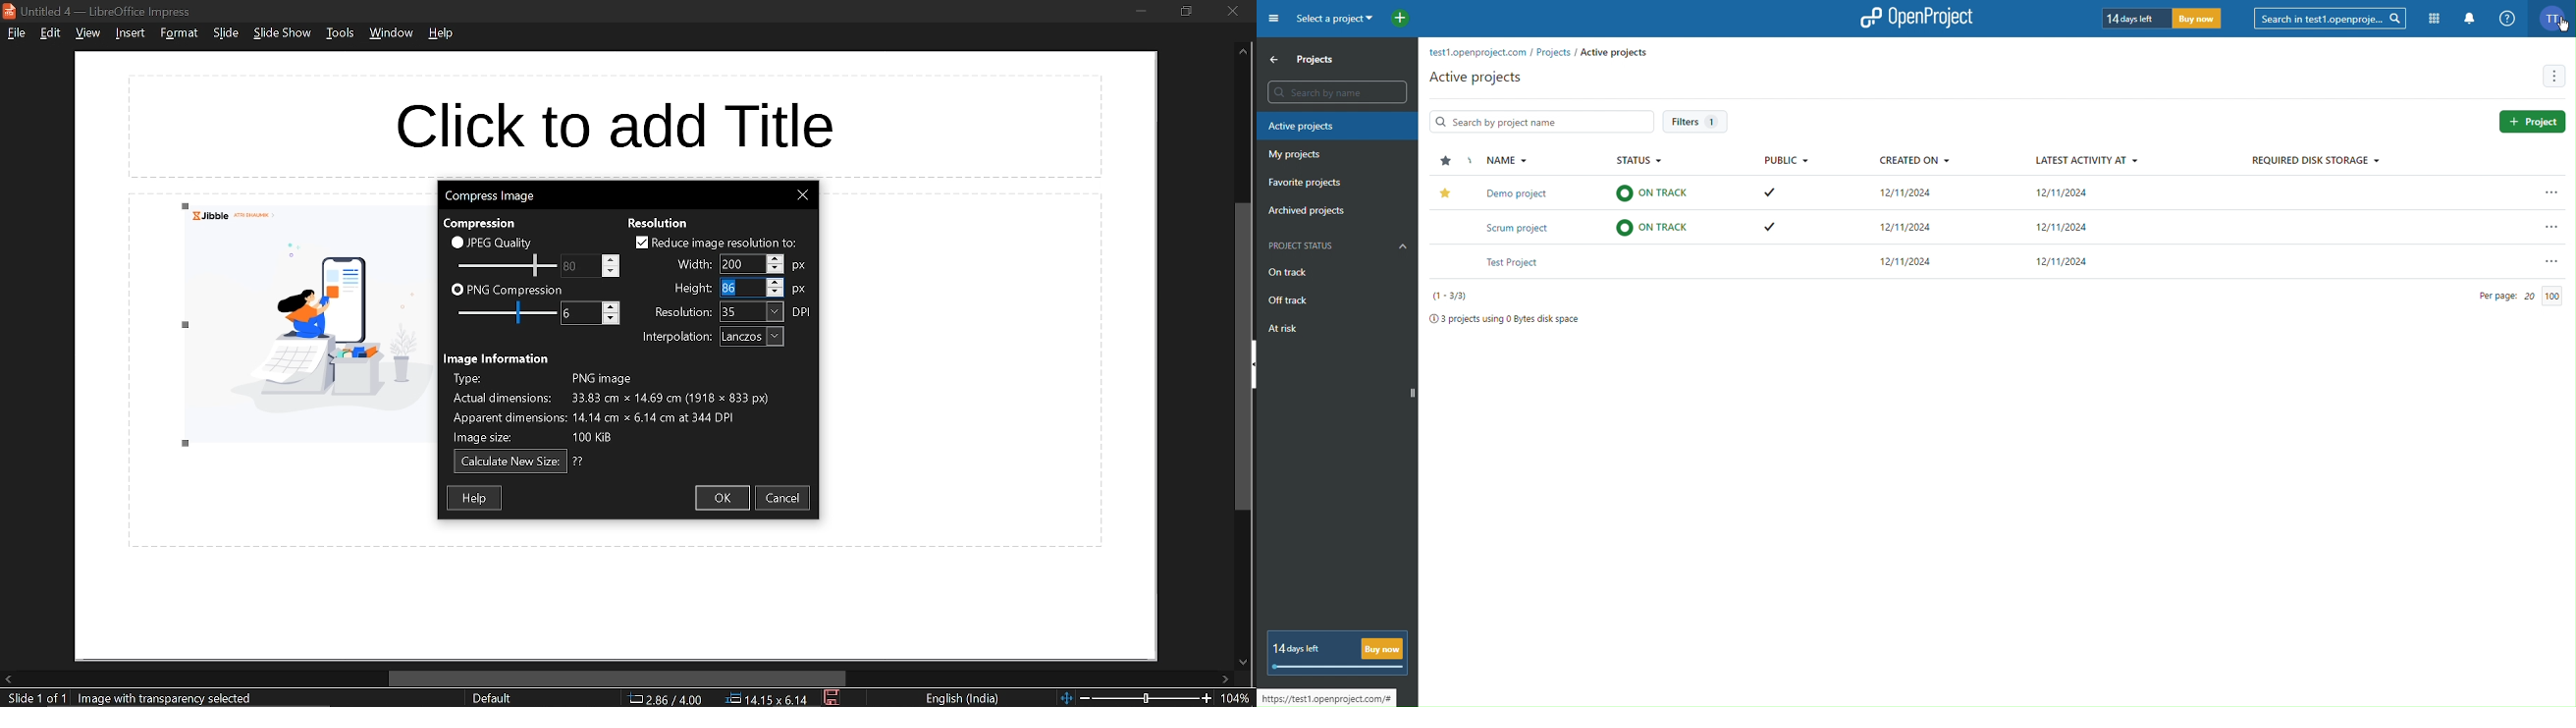 Image resolution: width=2576 pixels, height=728 pixels. What do you see at coordinates (833, 698) in the screenshot?
I see `save` at bounding box center [833, 698].